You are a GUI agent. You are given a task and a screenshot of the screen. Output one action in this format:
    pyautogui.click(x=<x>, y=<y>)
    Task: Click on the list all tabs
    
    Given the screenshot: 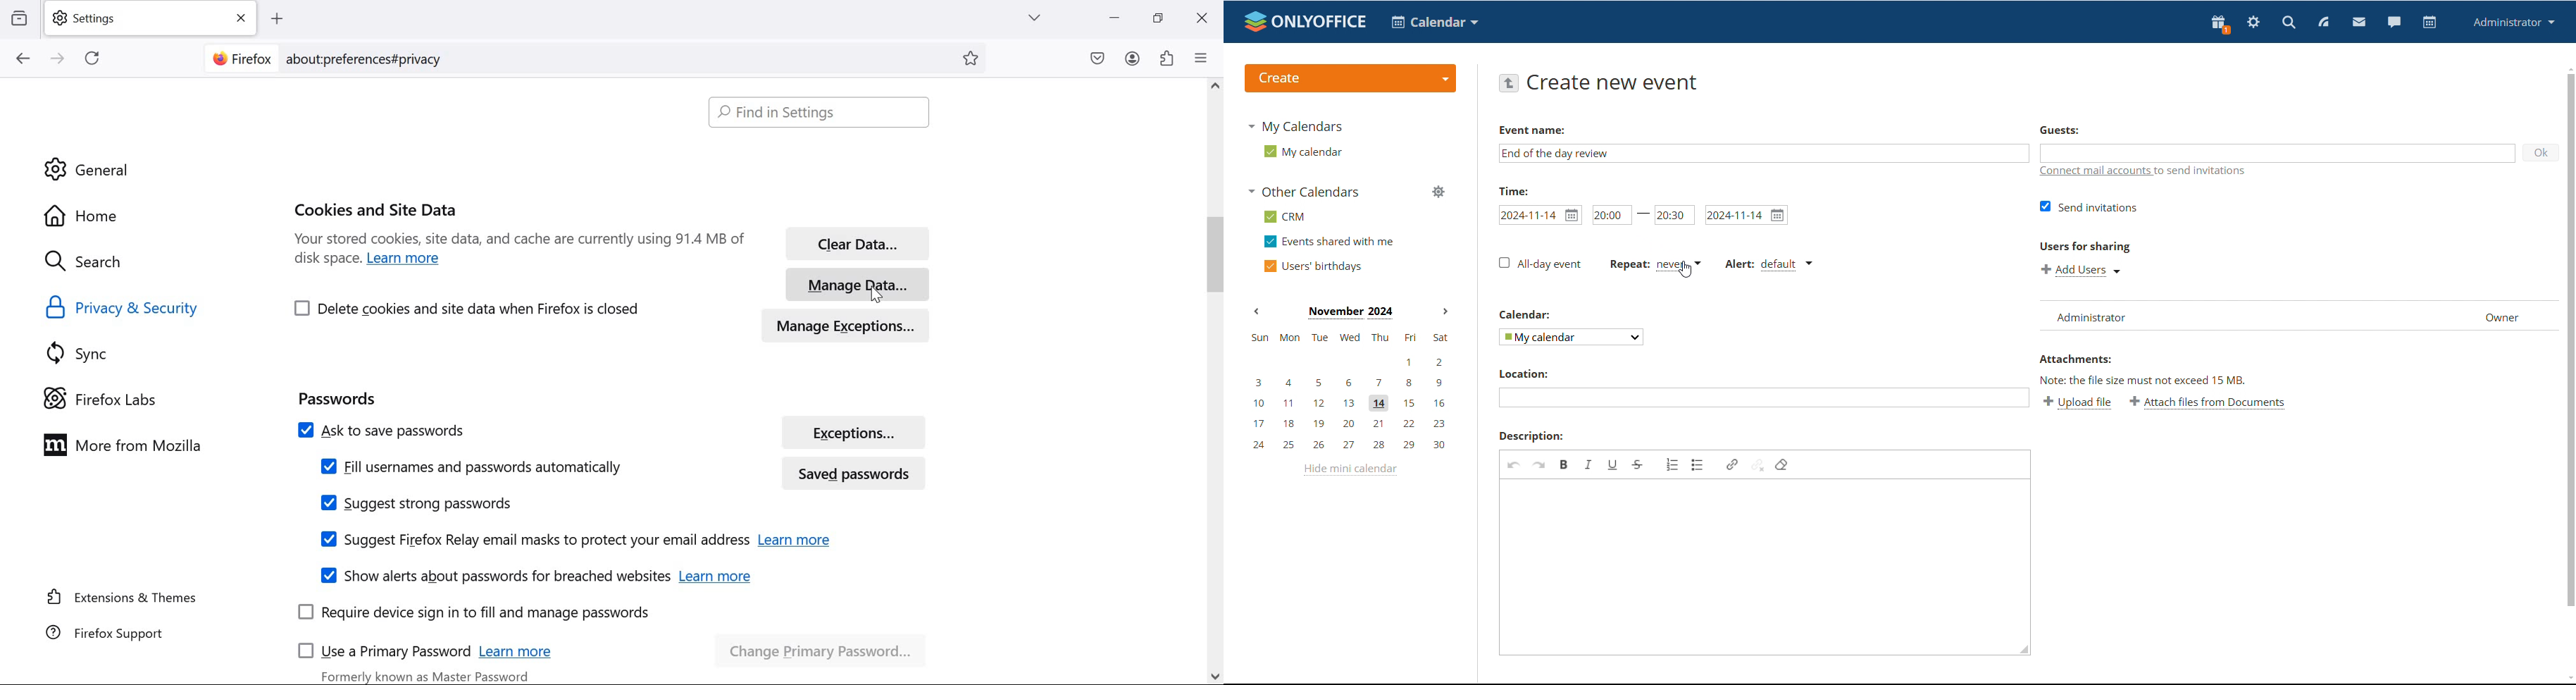 What is the action you would take?
    pyautogui.click(x=1035, y=17)
    